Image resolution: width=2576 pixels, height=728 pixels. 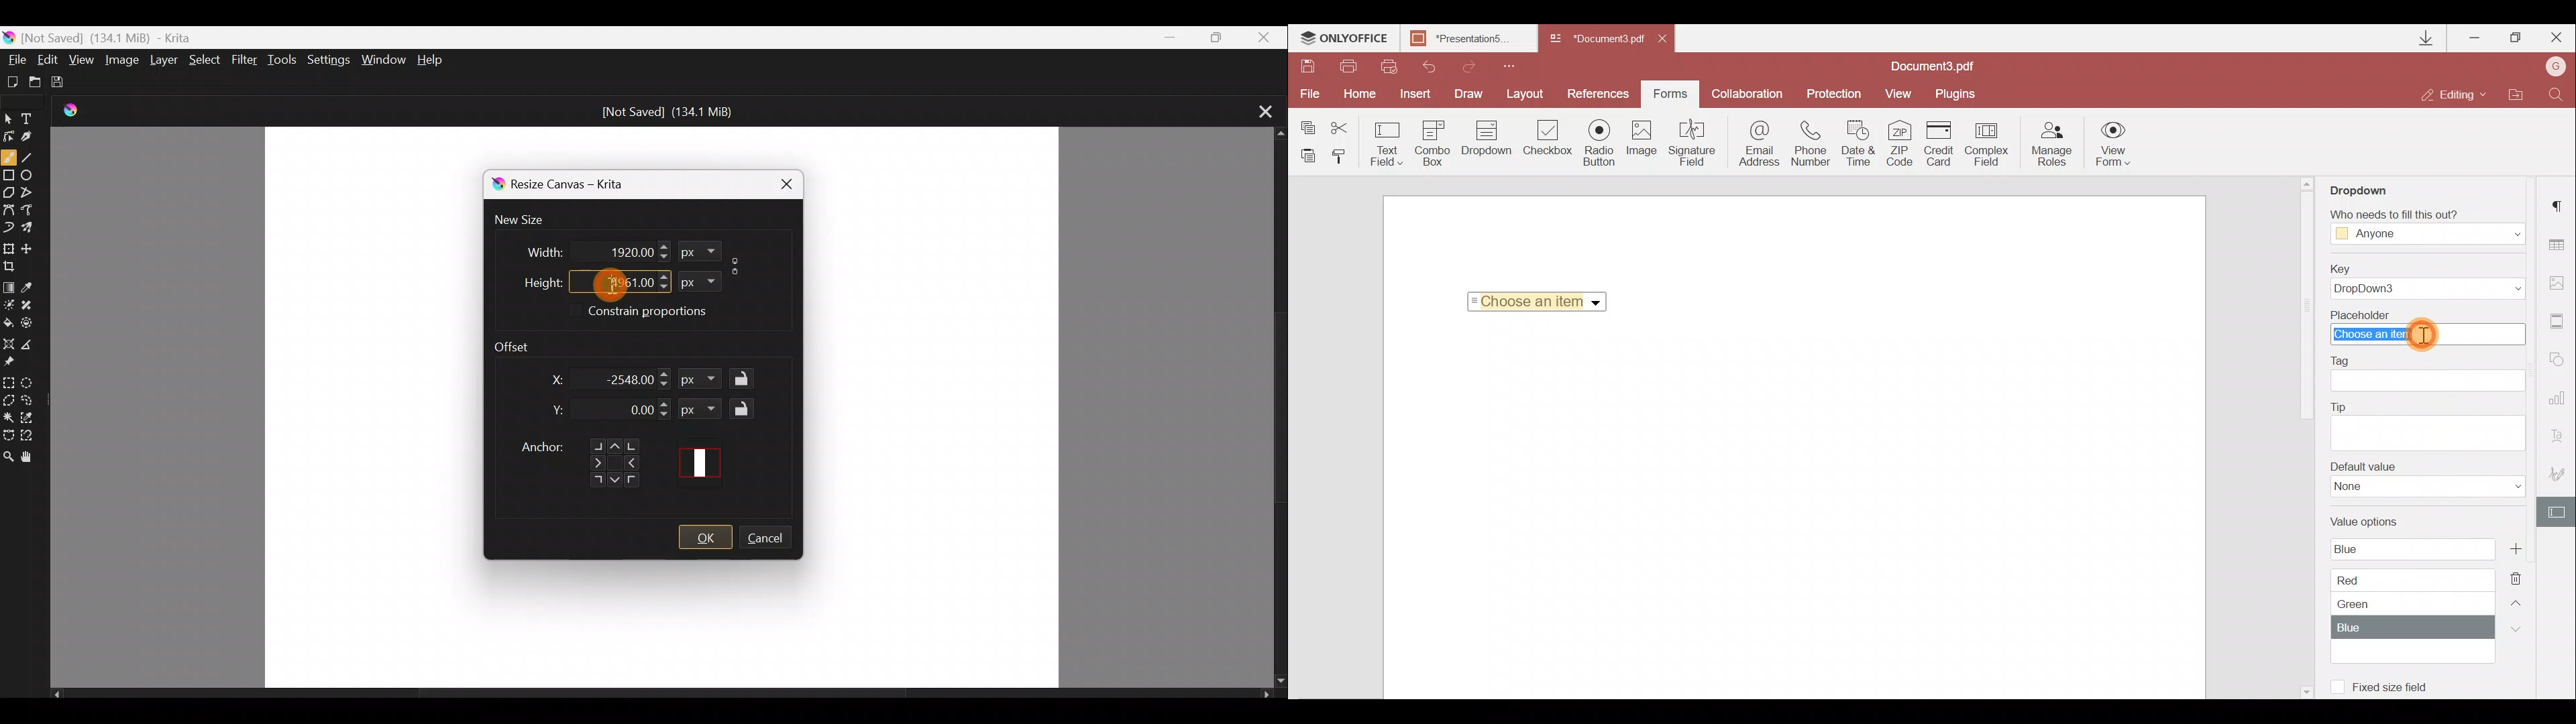 I want to click on Preferences, so click(x=1599, y=94).